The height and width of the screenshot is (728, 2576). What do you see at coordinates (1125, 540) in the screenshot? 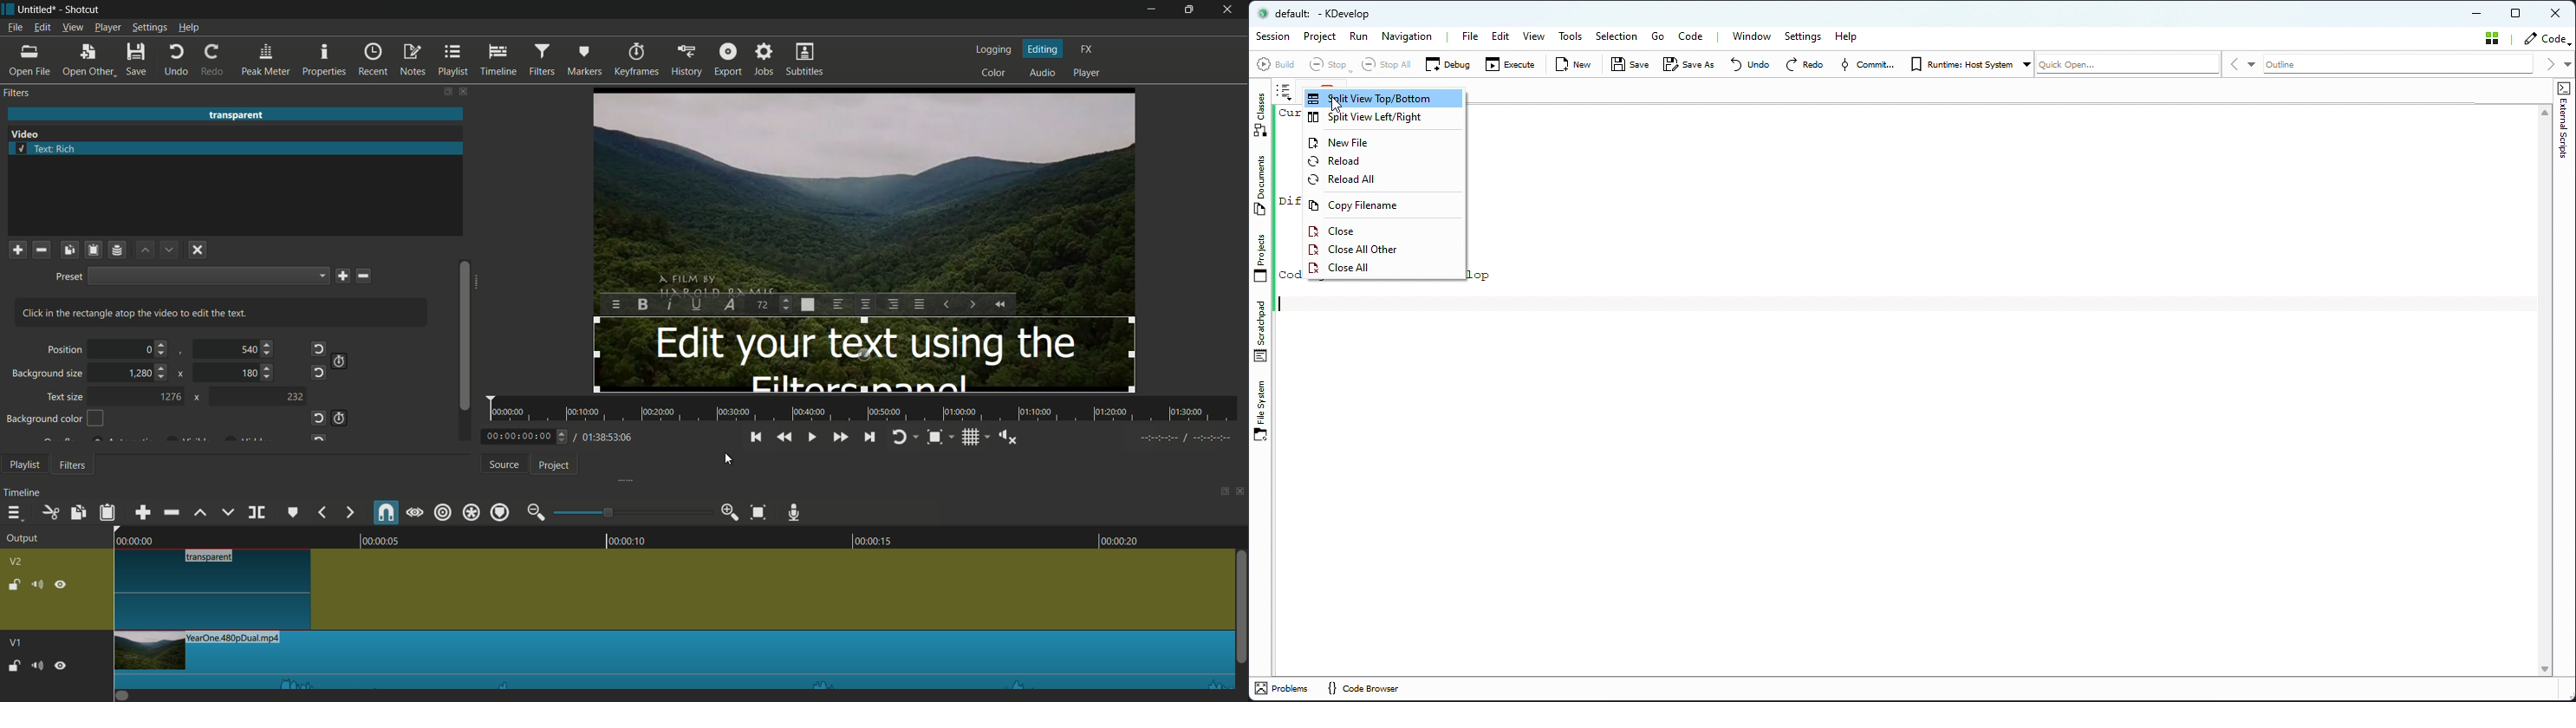
I see `00:00:20` at bounding box center [1125, 540].